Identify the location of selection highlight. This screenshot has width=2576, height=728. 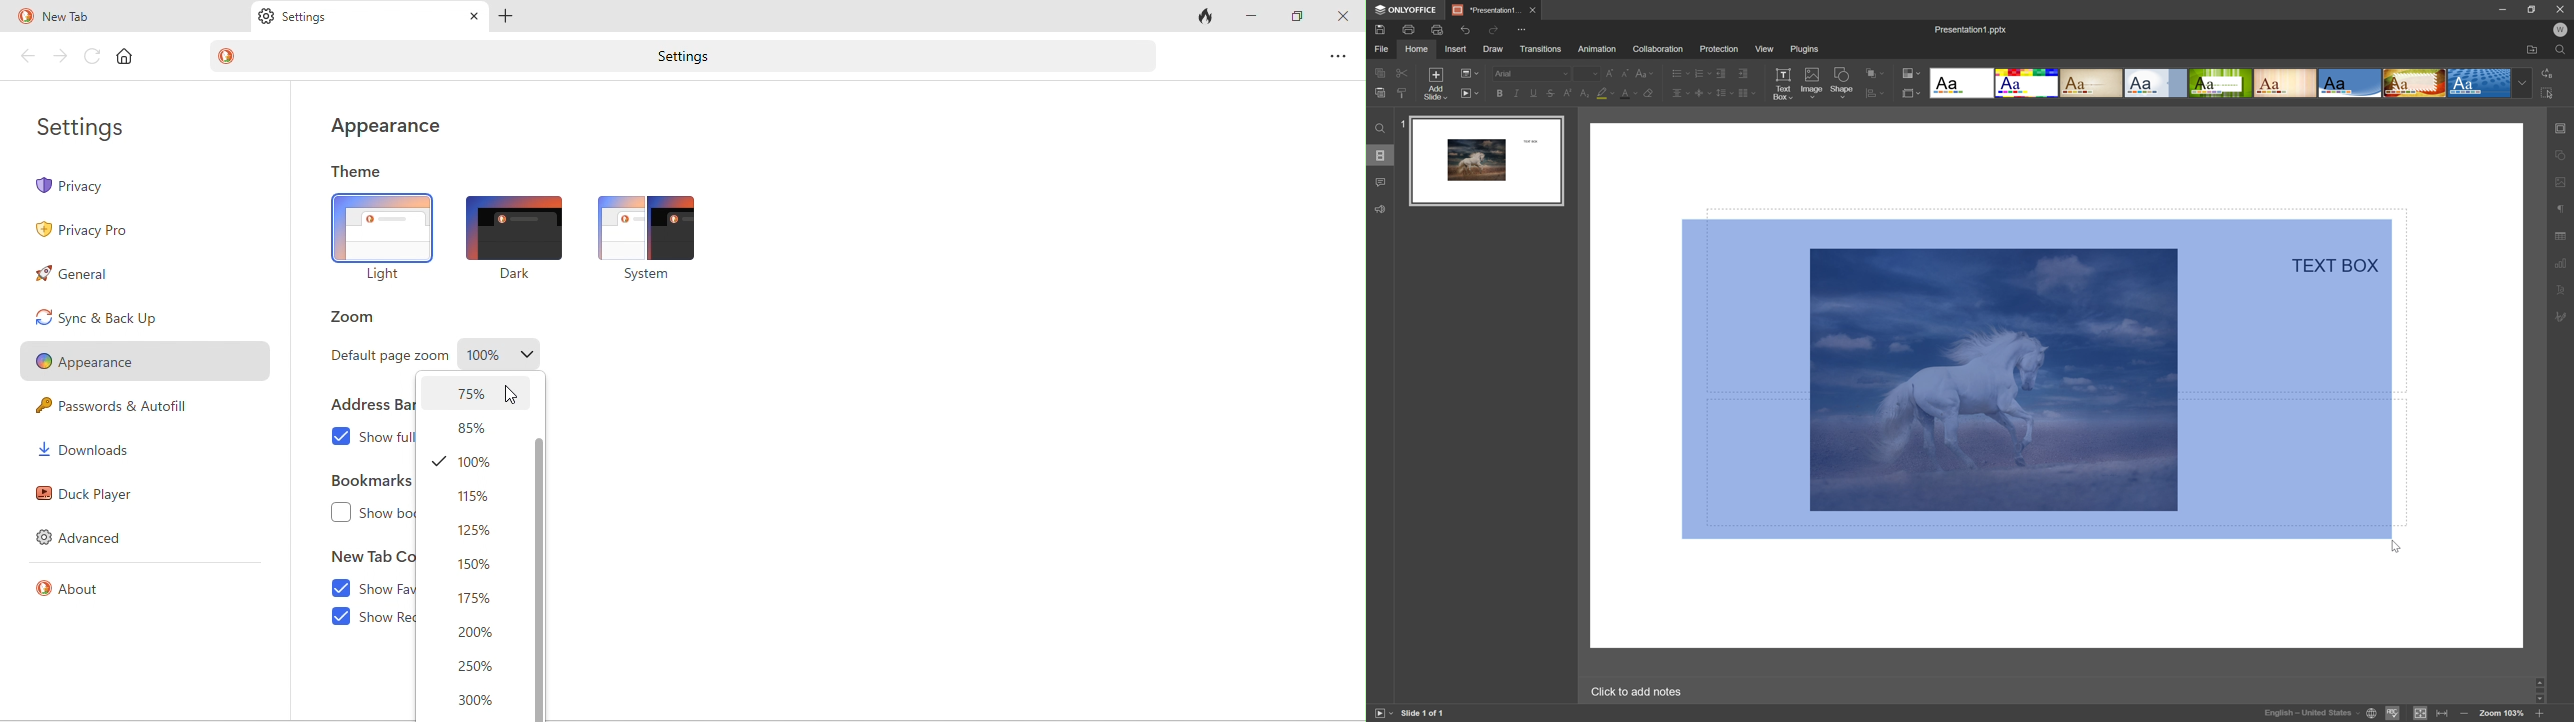
(2037, 377).